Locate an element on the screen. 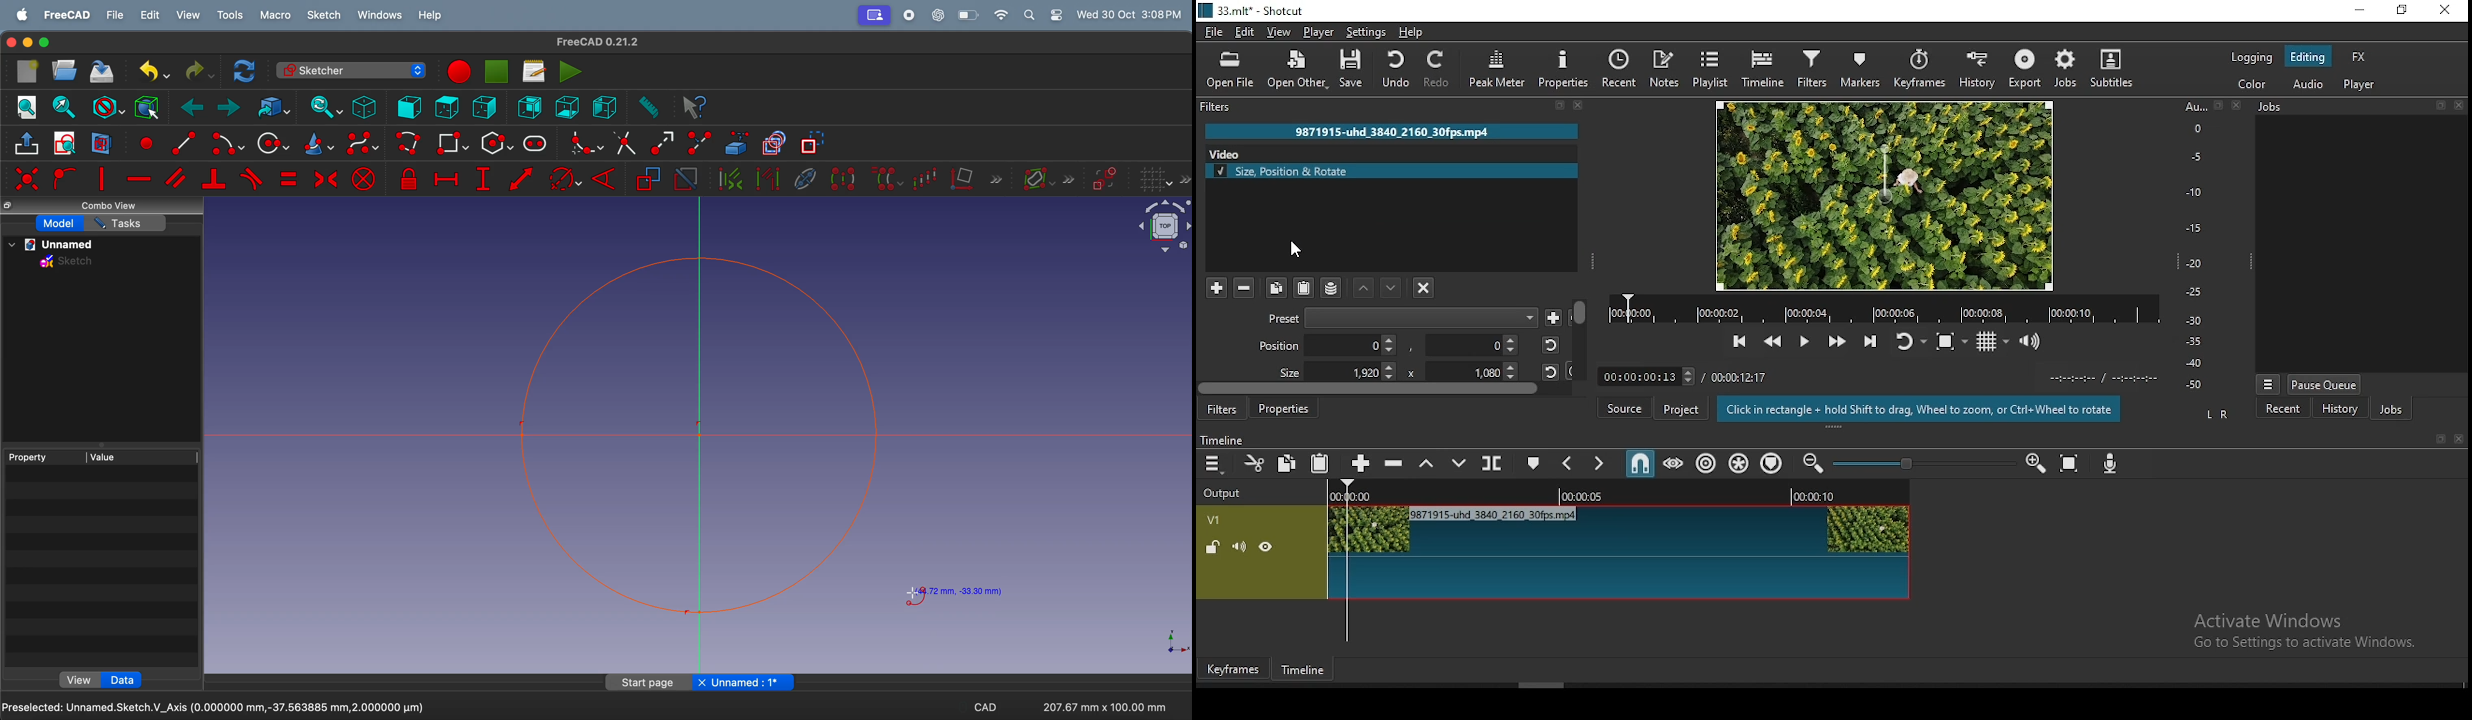 The width and height of the screenshot is (2492, 728). toggle construction is located at coordinates (813, 143).